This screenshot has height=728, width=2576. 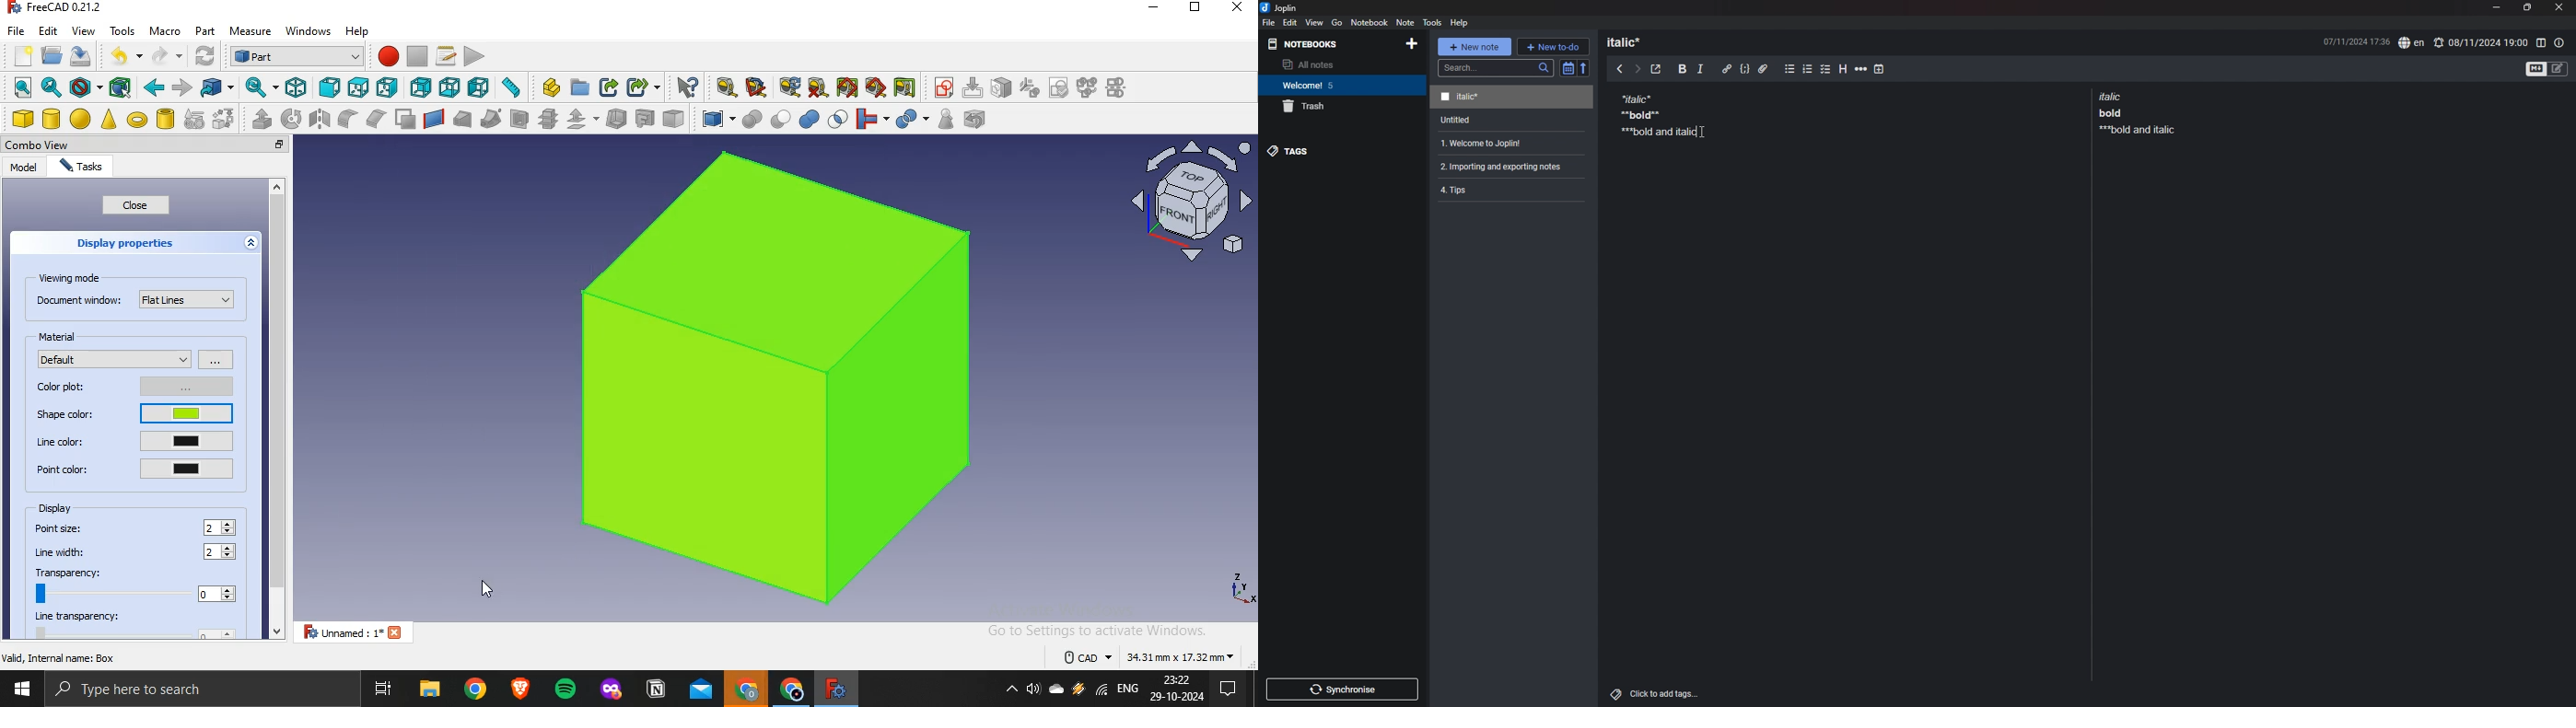 What do you see at coordinates (1340, 85) in the screenshot?
I see `notebook` at bounding box center [1340, 85].